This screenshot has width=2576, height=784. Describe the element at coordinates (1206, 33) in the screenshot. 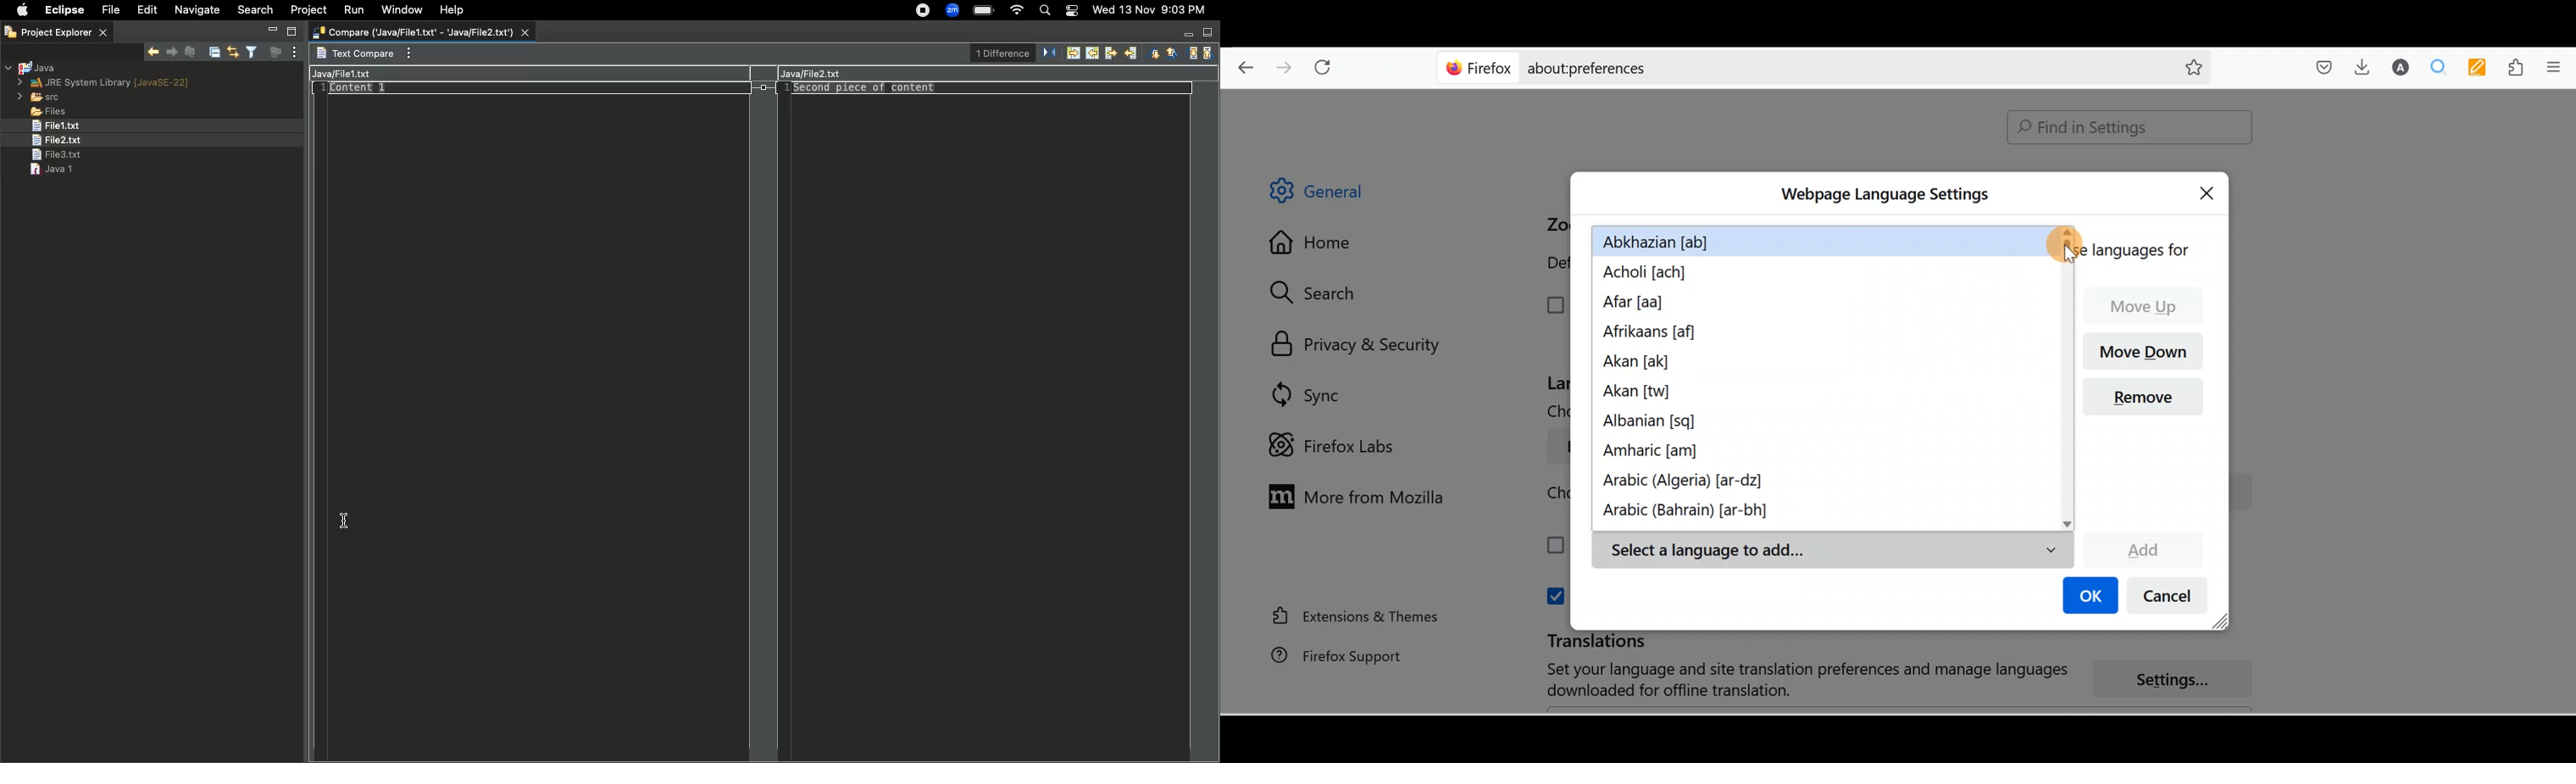

I see `Maximize` at that location.